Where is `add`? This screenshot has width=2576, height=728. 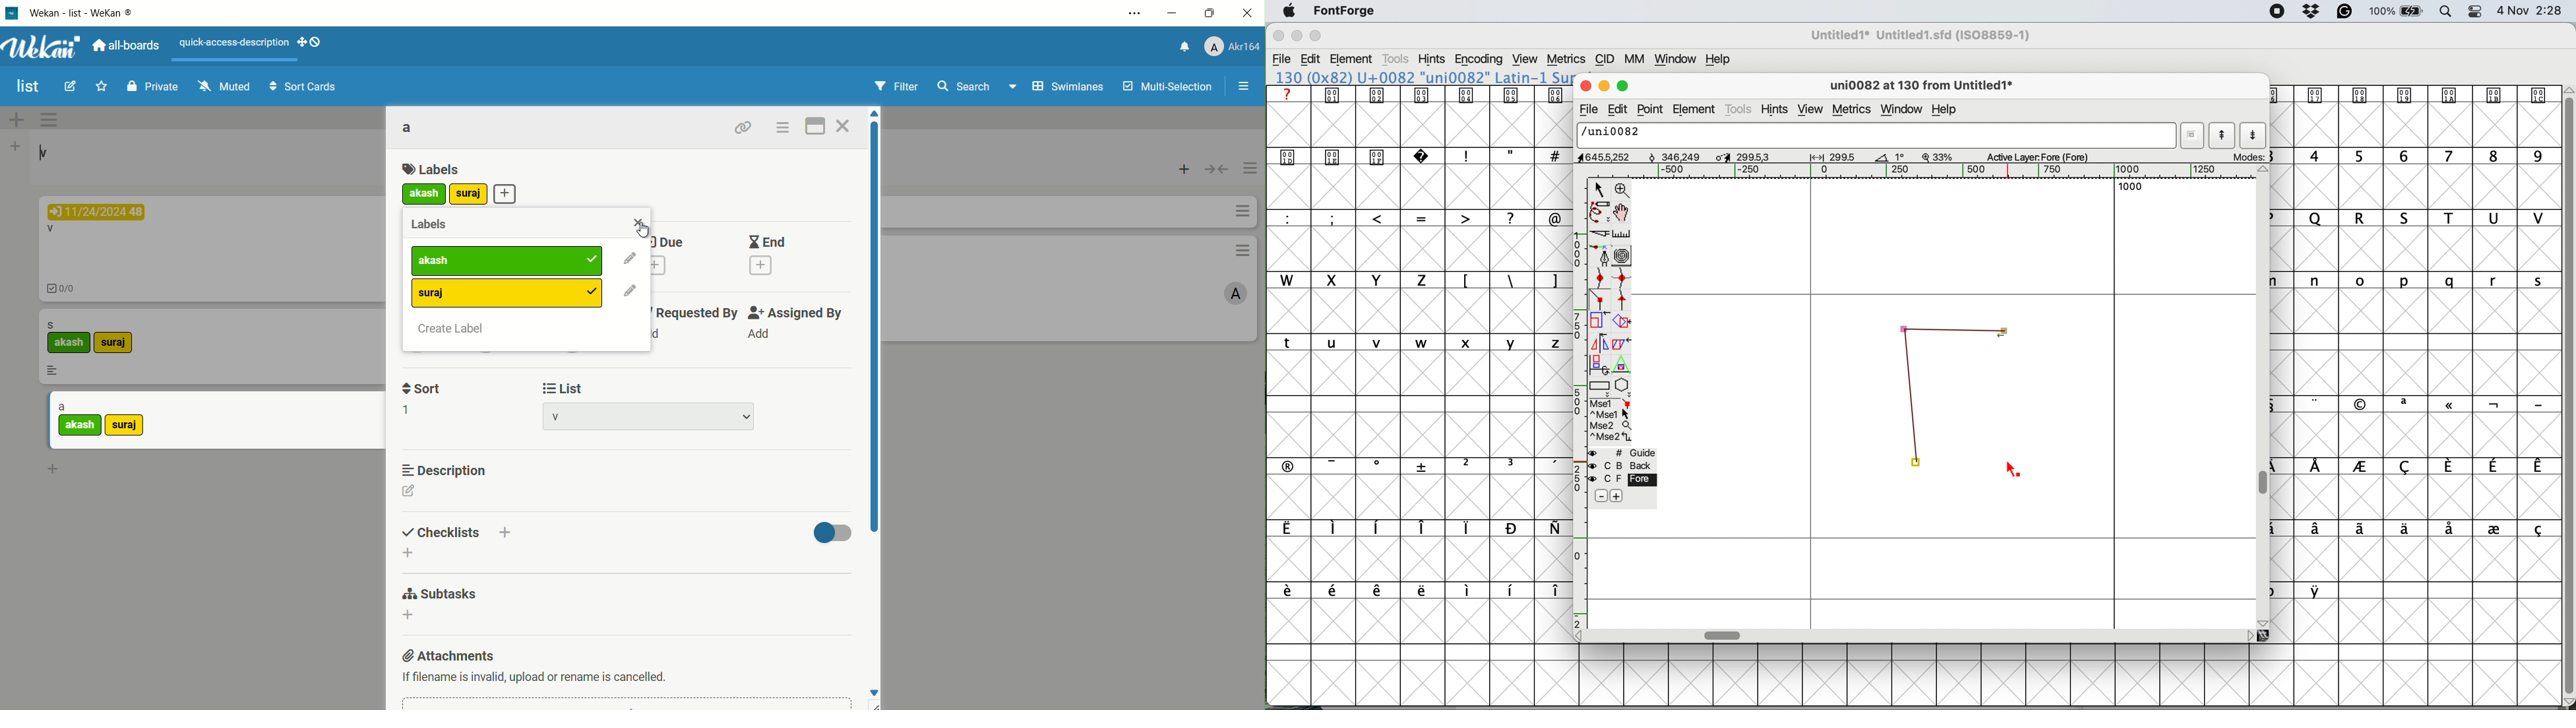 add is located at coordinates (13, 150).